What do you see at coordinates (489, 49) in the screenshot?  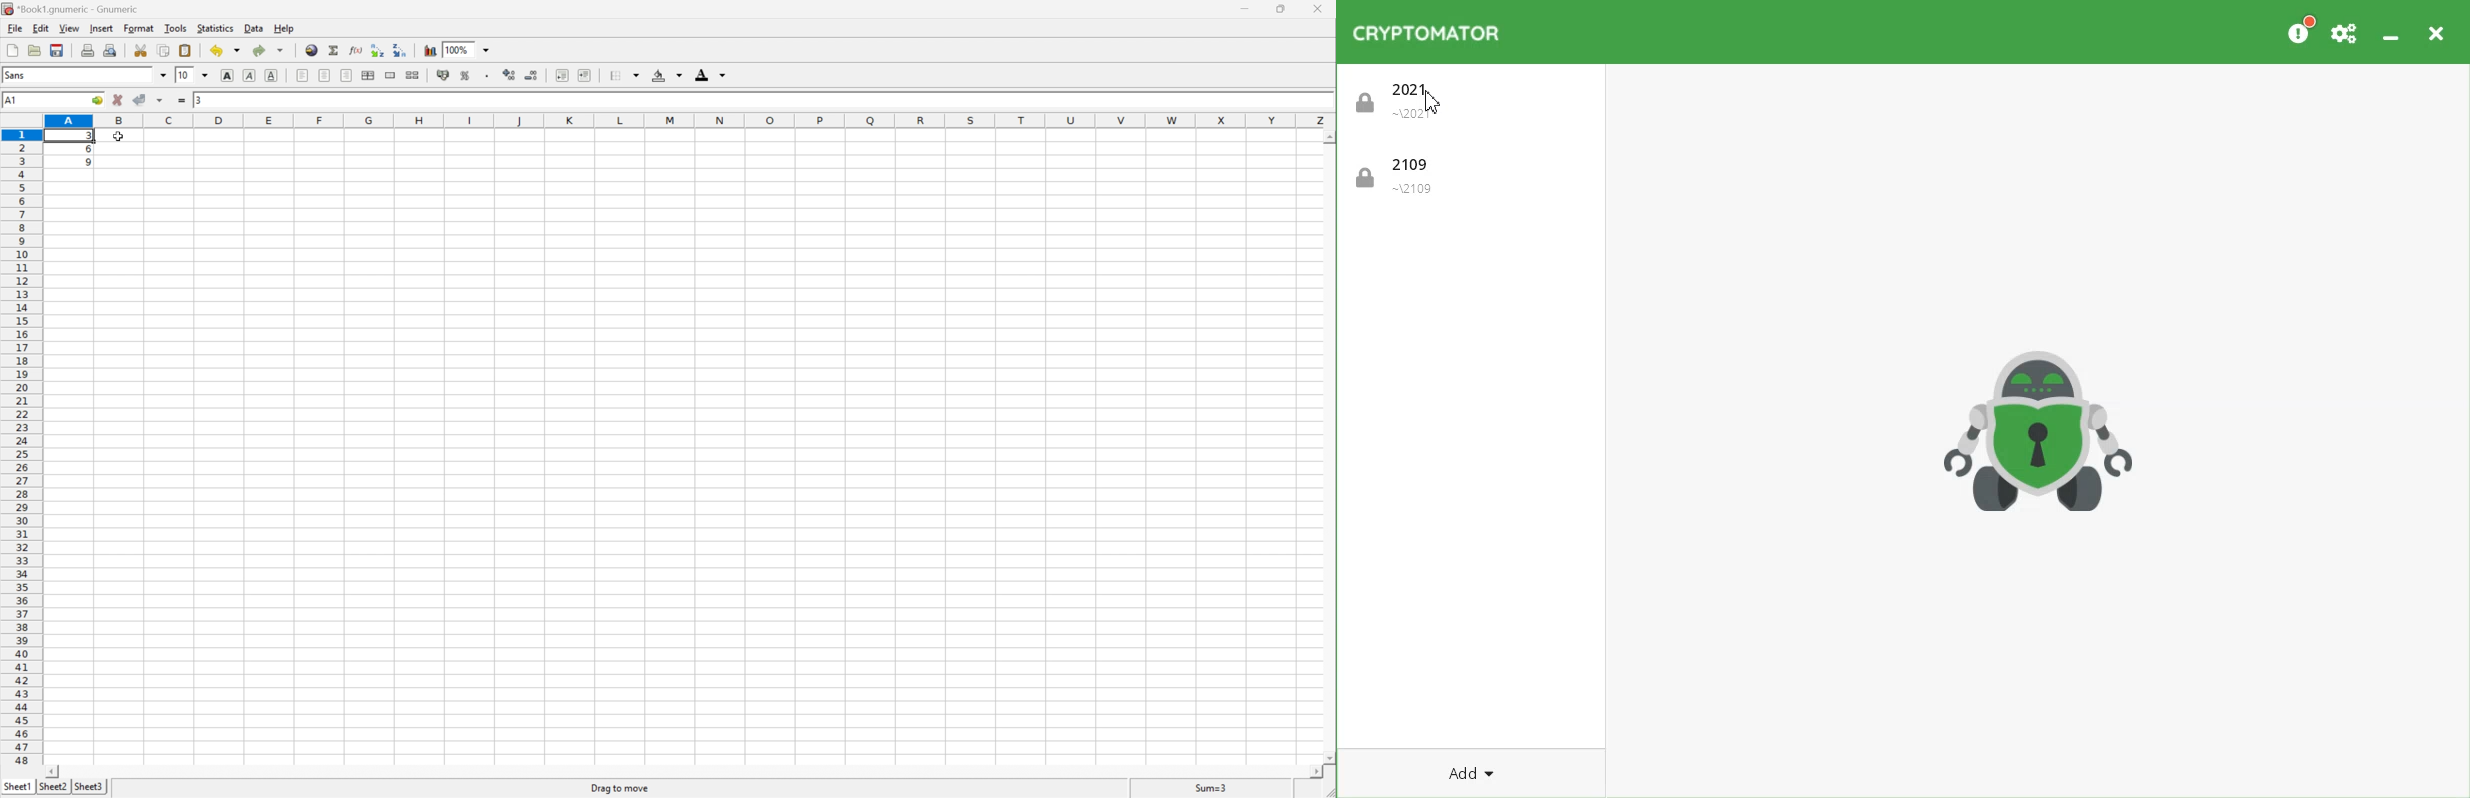 I see `Drop Down` at bounding box center [489, 49].